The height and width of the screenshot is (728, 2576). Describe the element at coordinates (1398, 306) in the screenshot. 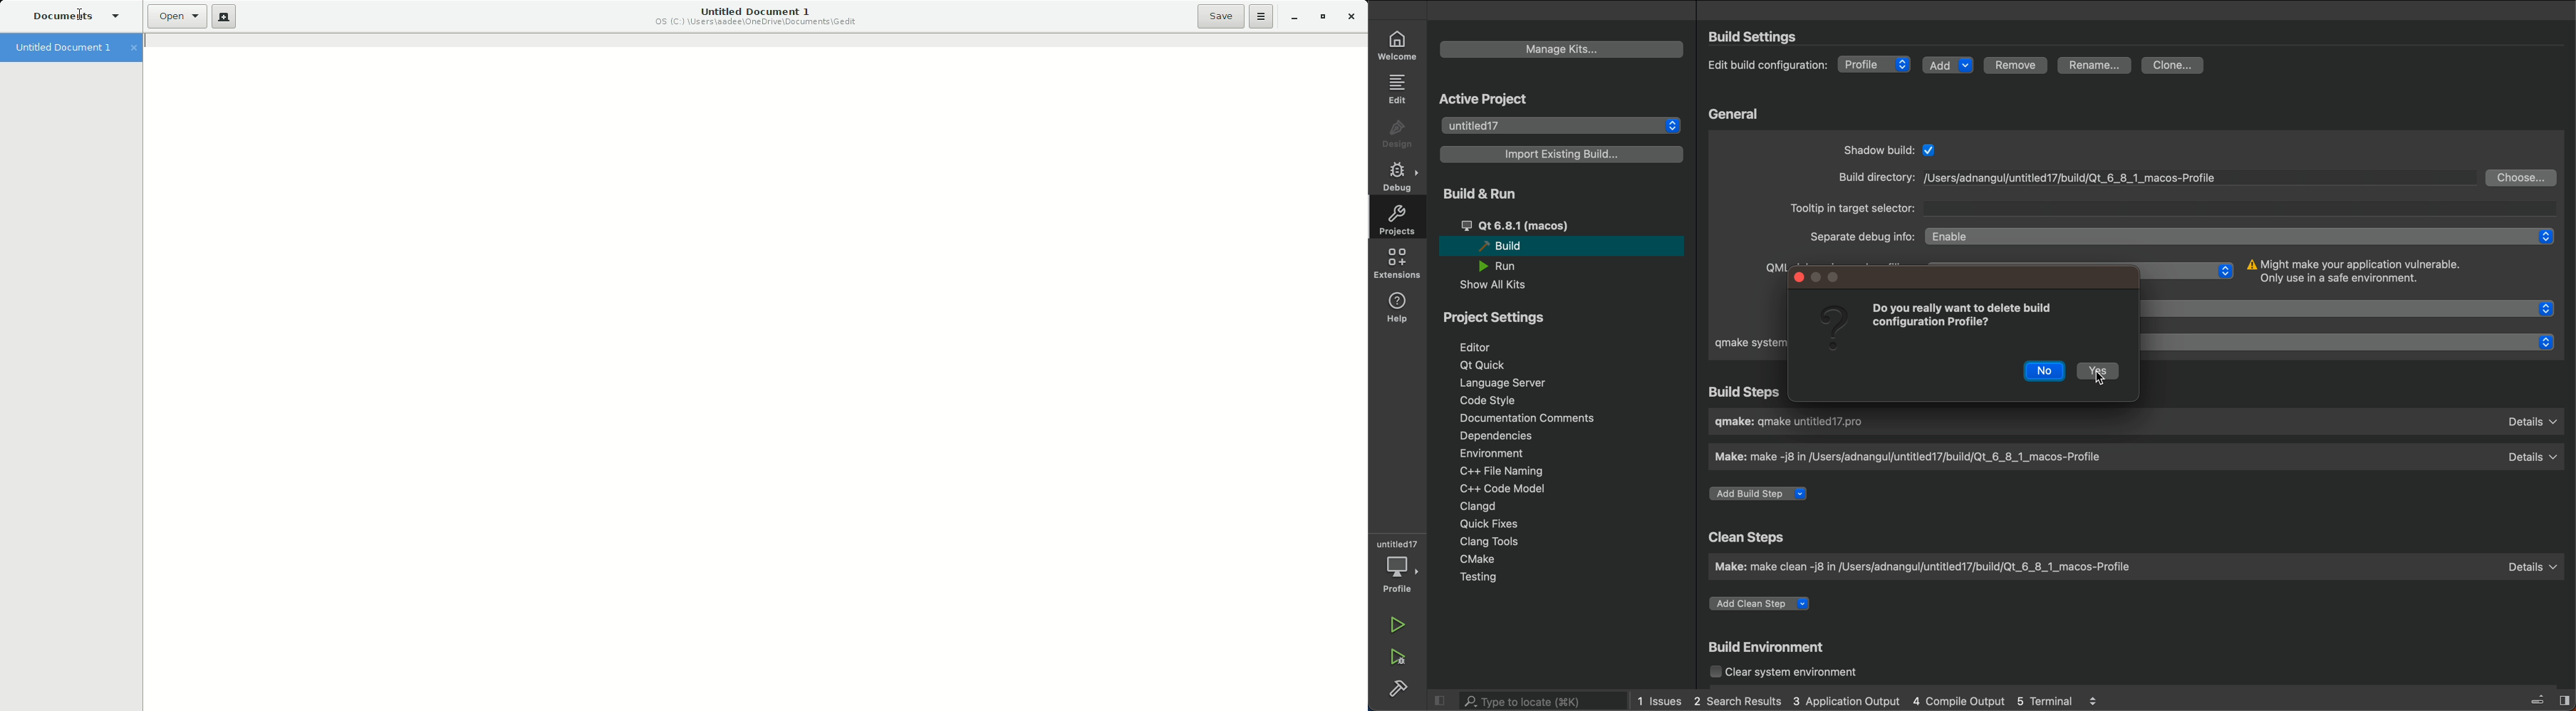

I see `help` at that location.